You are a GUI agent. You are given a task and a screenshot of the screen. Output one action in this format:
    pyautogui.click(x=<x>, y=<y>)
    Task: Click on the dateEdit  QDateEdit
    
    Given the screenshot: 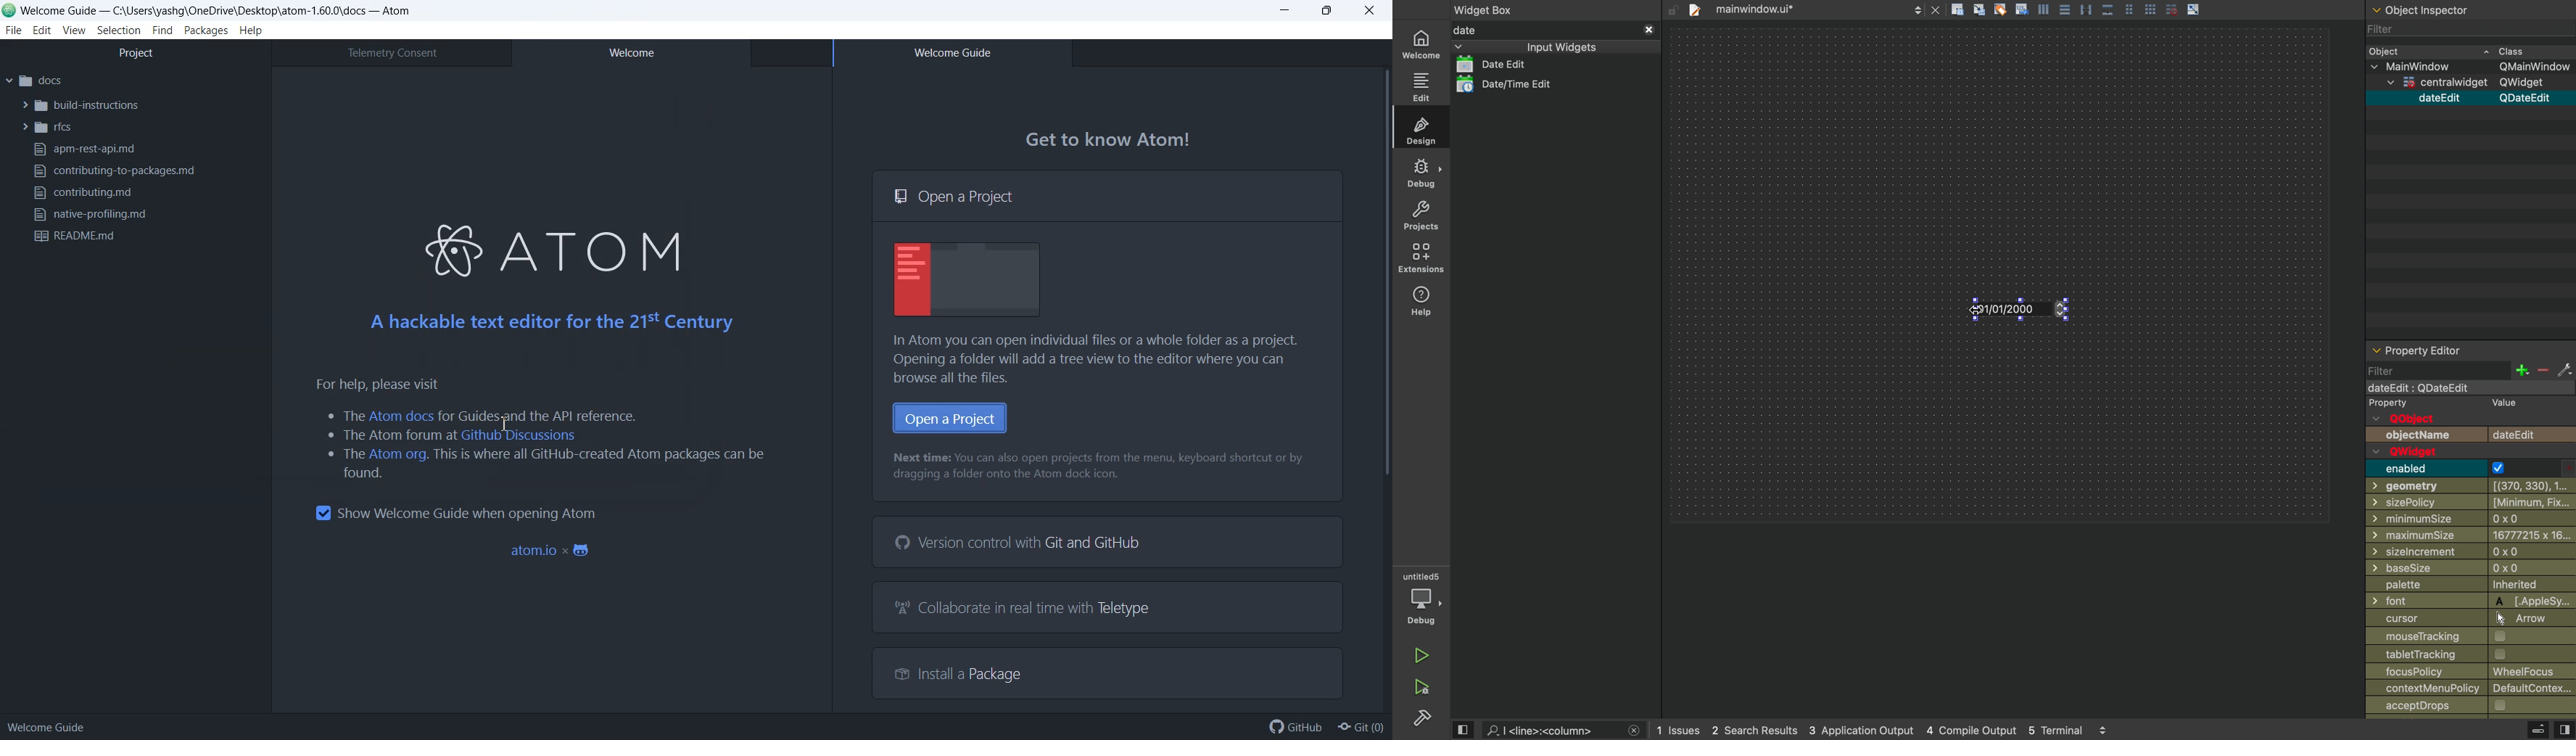 What is the action you would take?
    pyautogui.click(x=2487, y=98)
    